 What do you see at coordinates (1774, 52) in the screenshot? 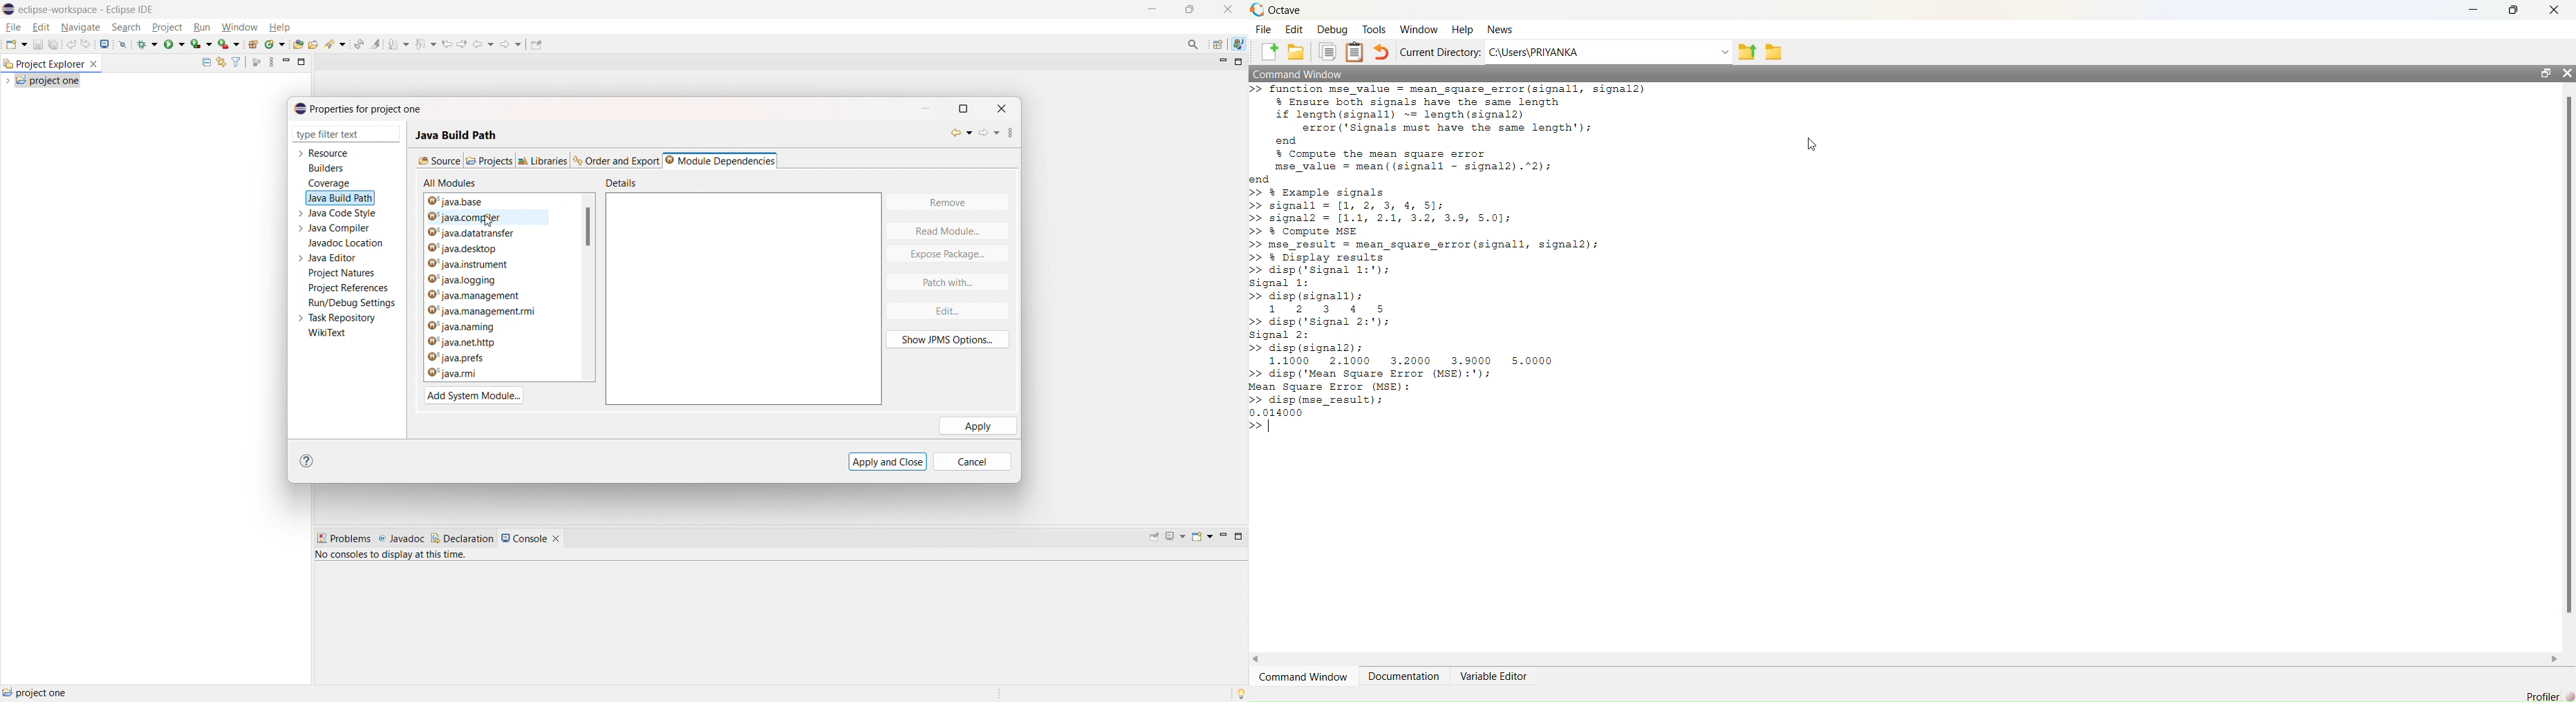
I see `folder` at bounding box center [1774, 52].